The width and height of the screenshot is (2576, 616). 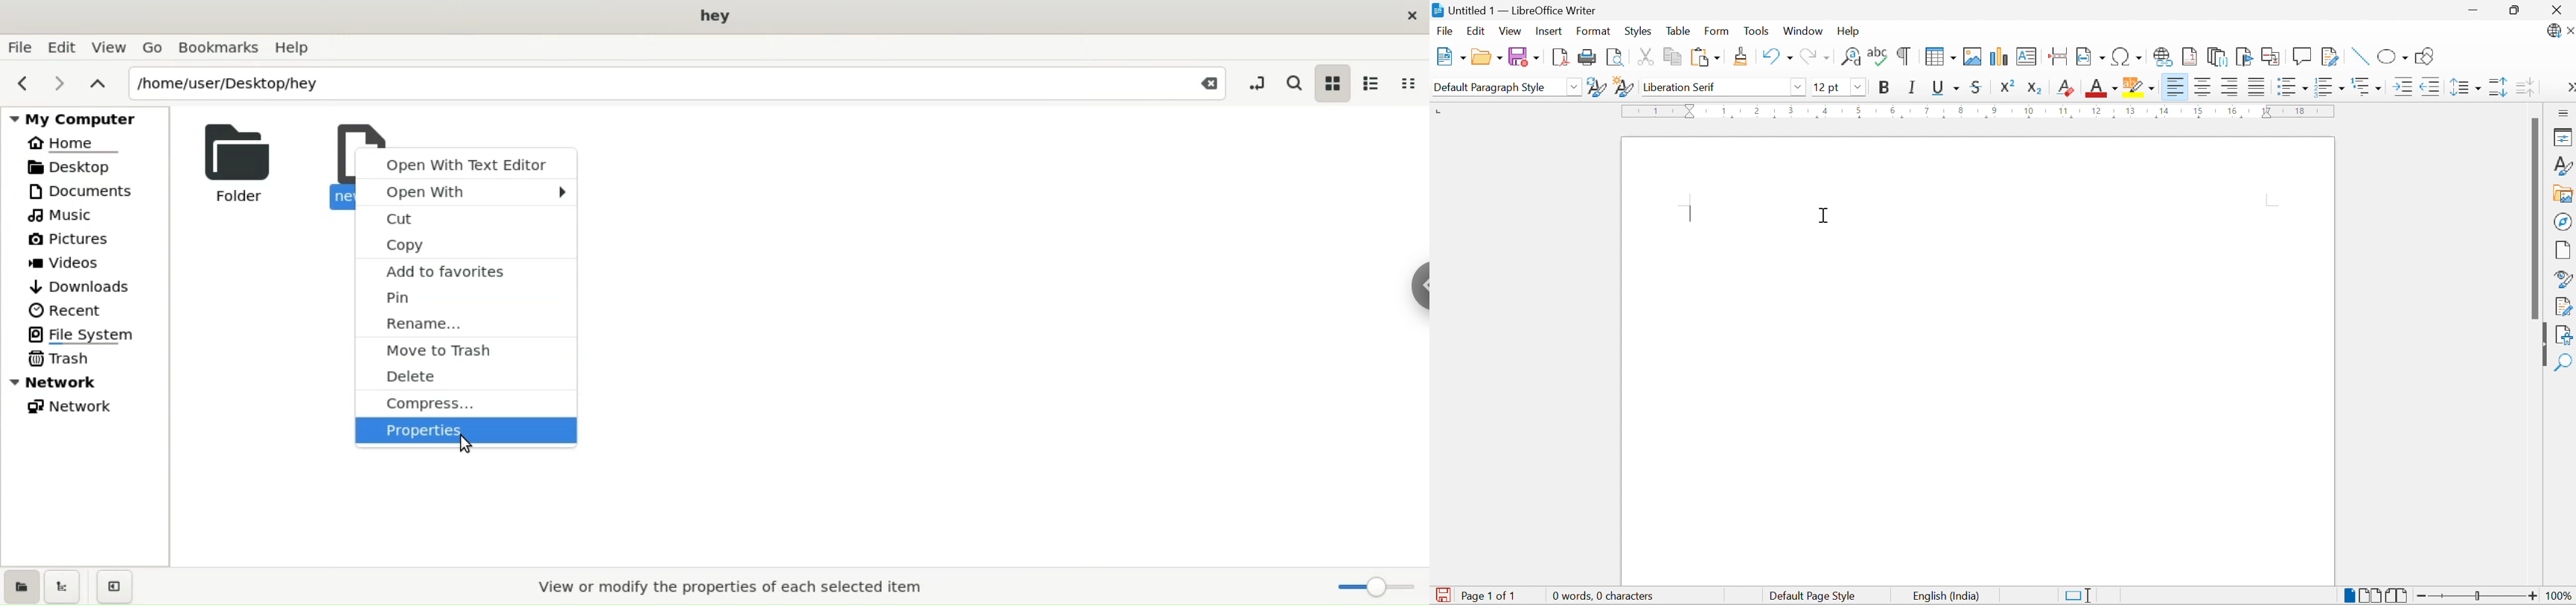 What do you see at coordinates (2303, 55) in the screenshot?
I see `Insert Comment` at bounding box center [2303, 55].